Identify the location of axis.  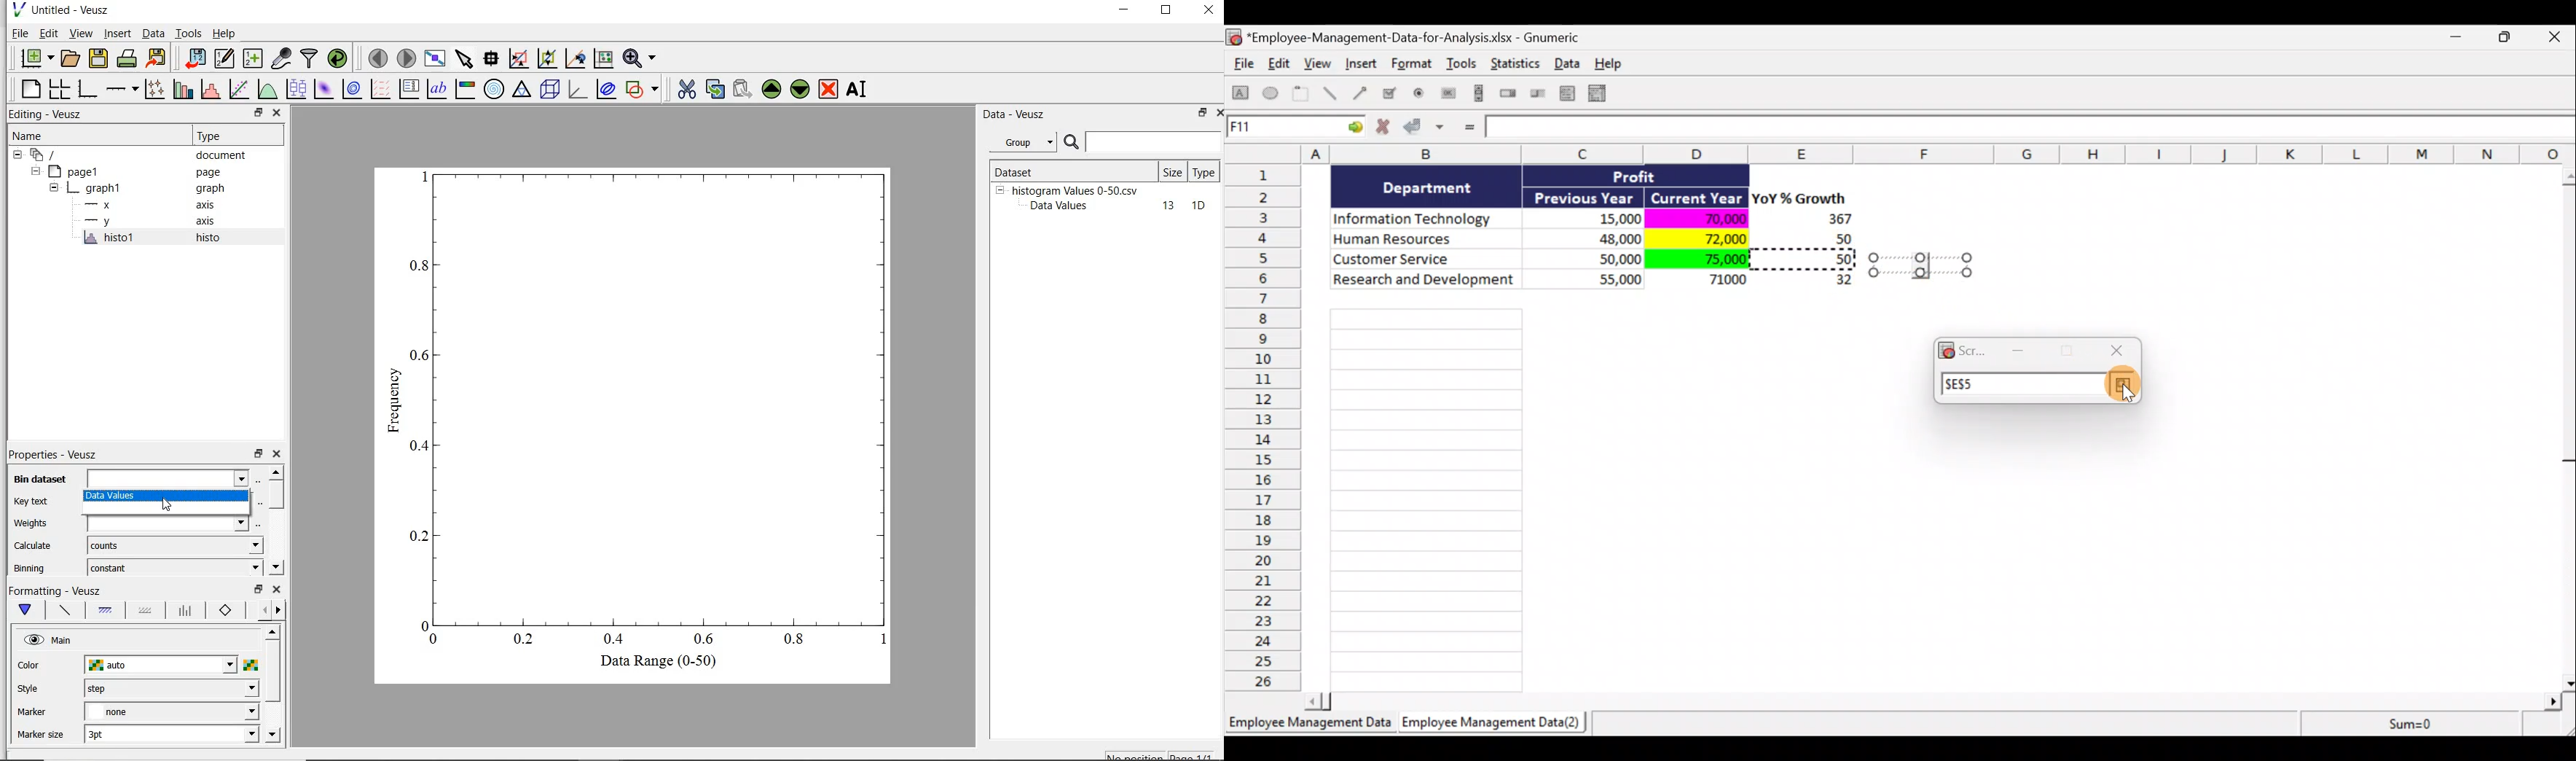
(211, 205).